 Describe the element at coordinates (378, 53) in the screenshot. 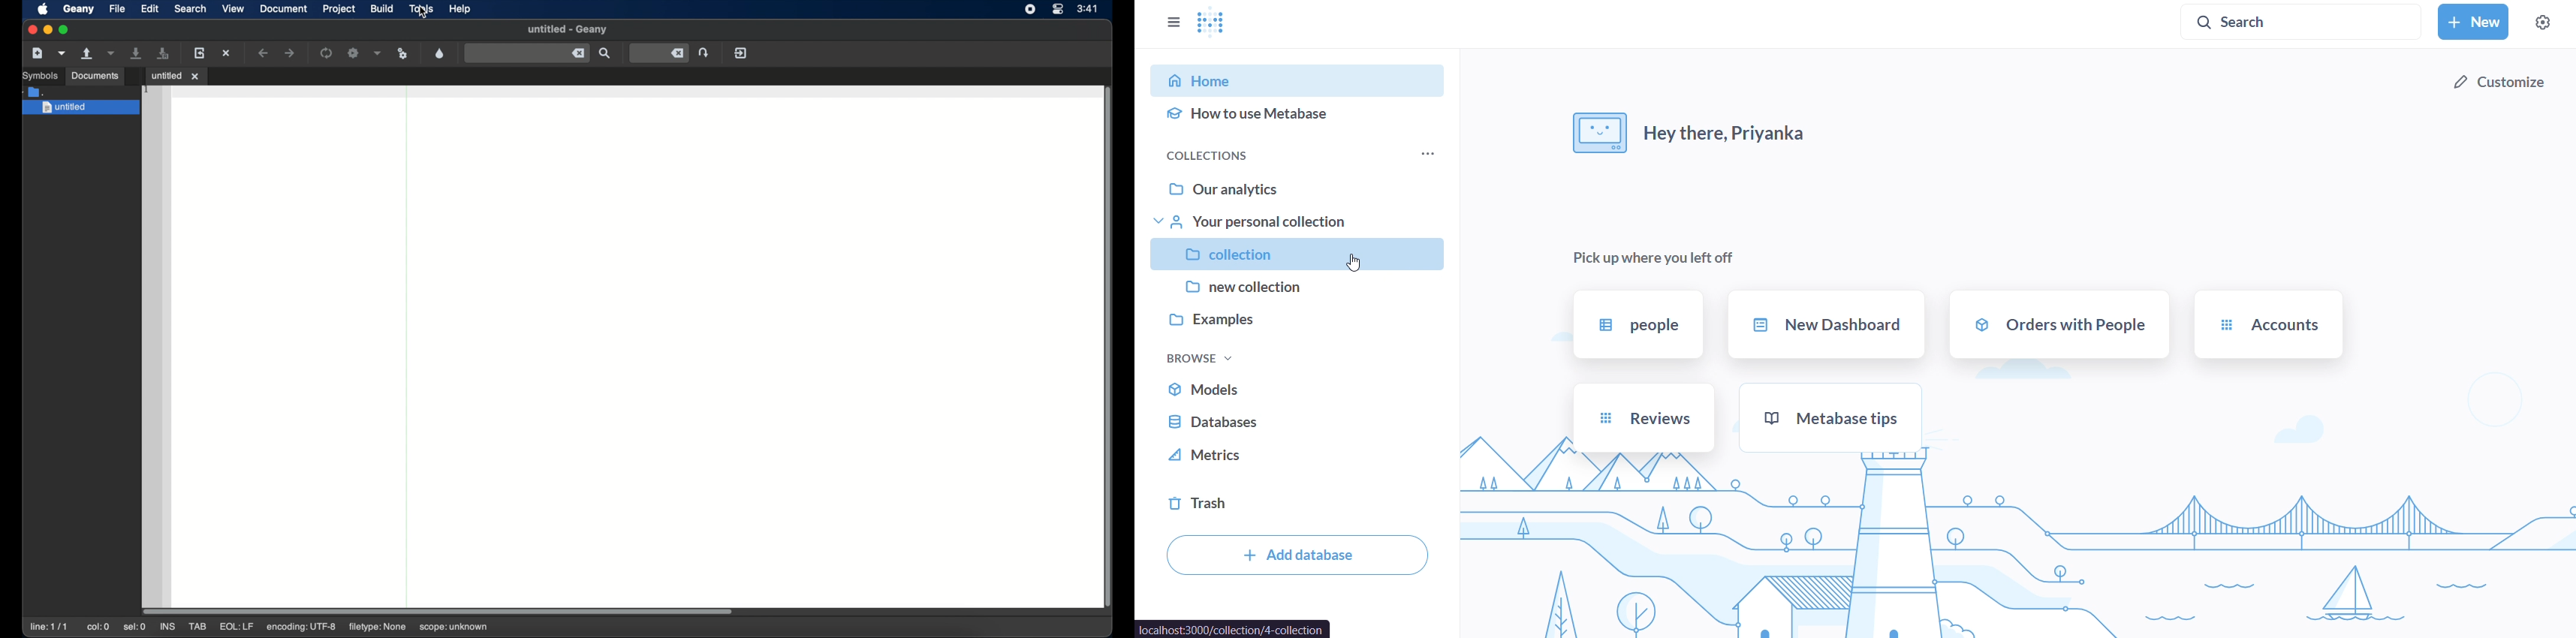

I see `choose more build actions` at that location.